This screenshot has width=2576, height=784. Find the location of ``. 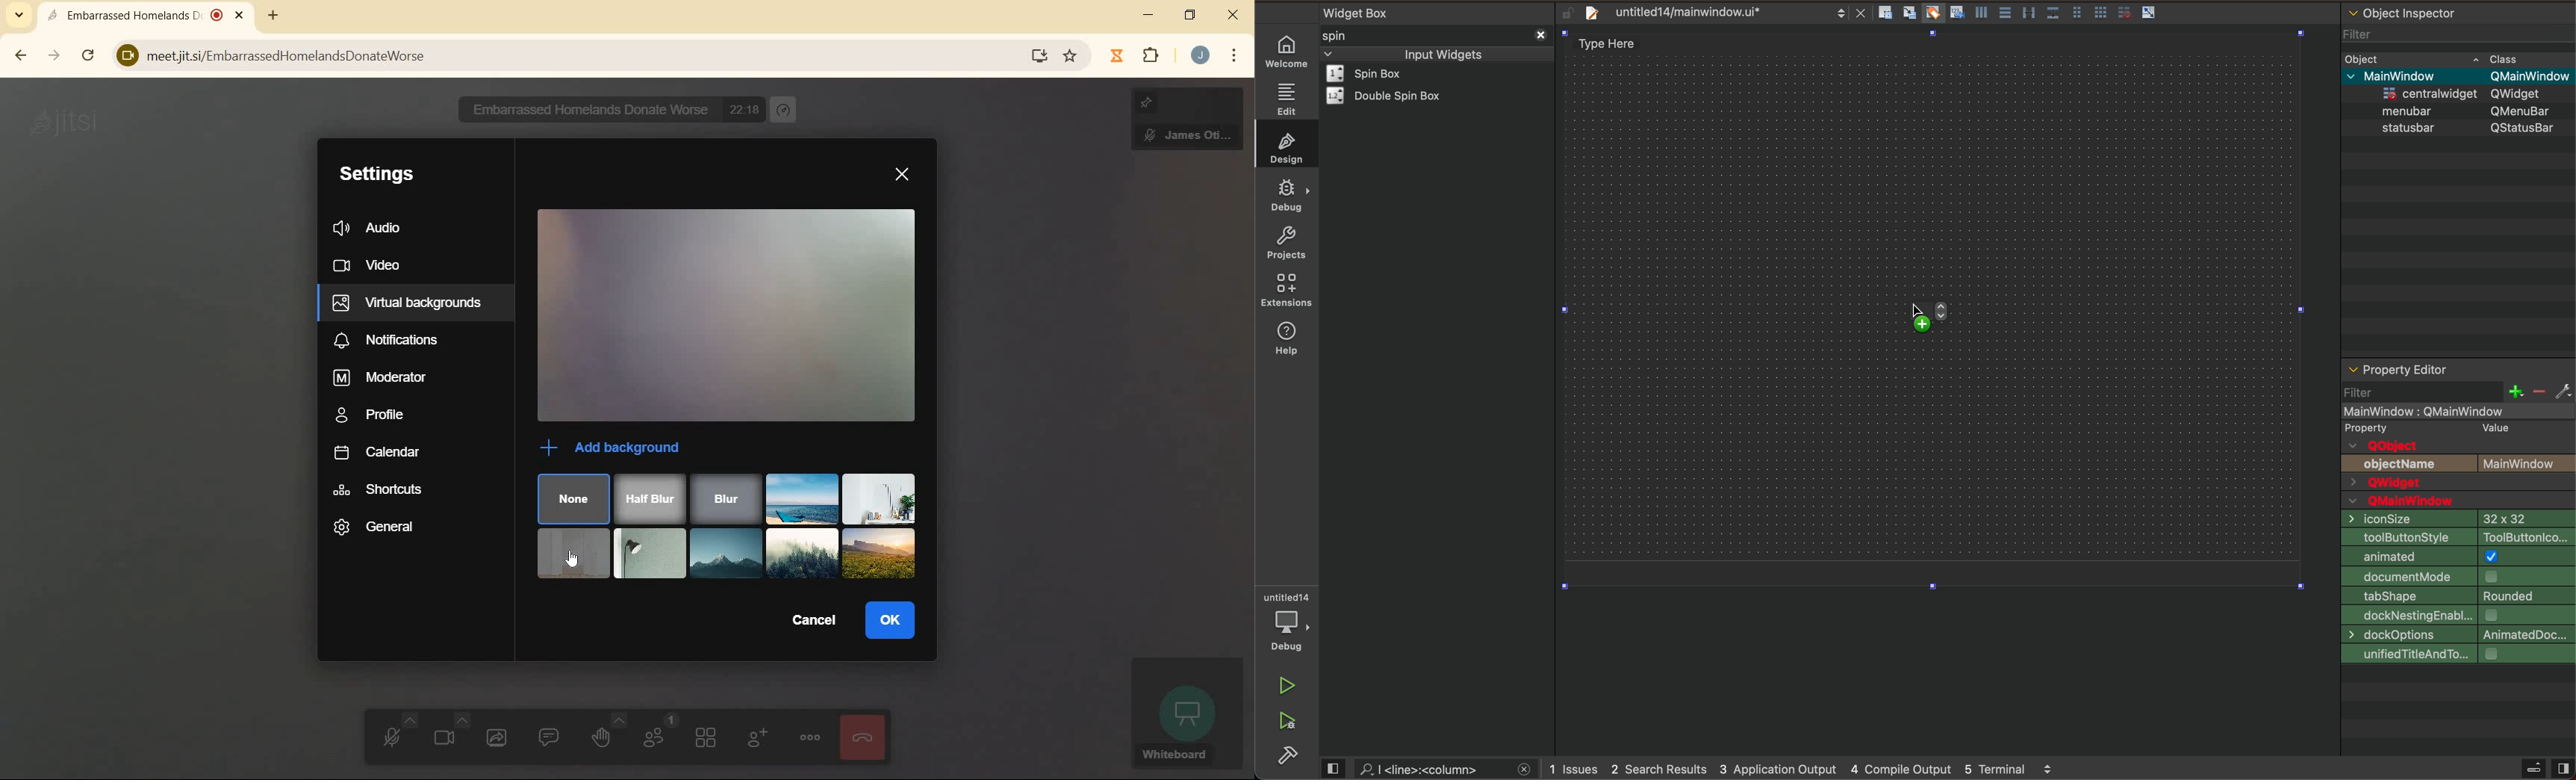

 is located at coordinates (2412, 109).